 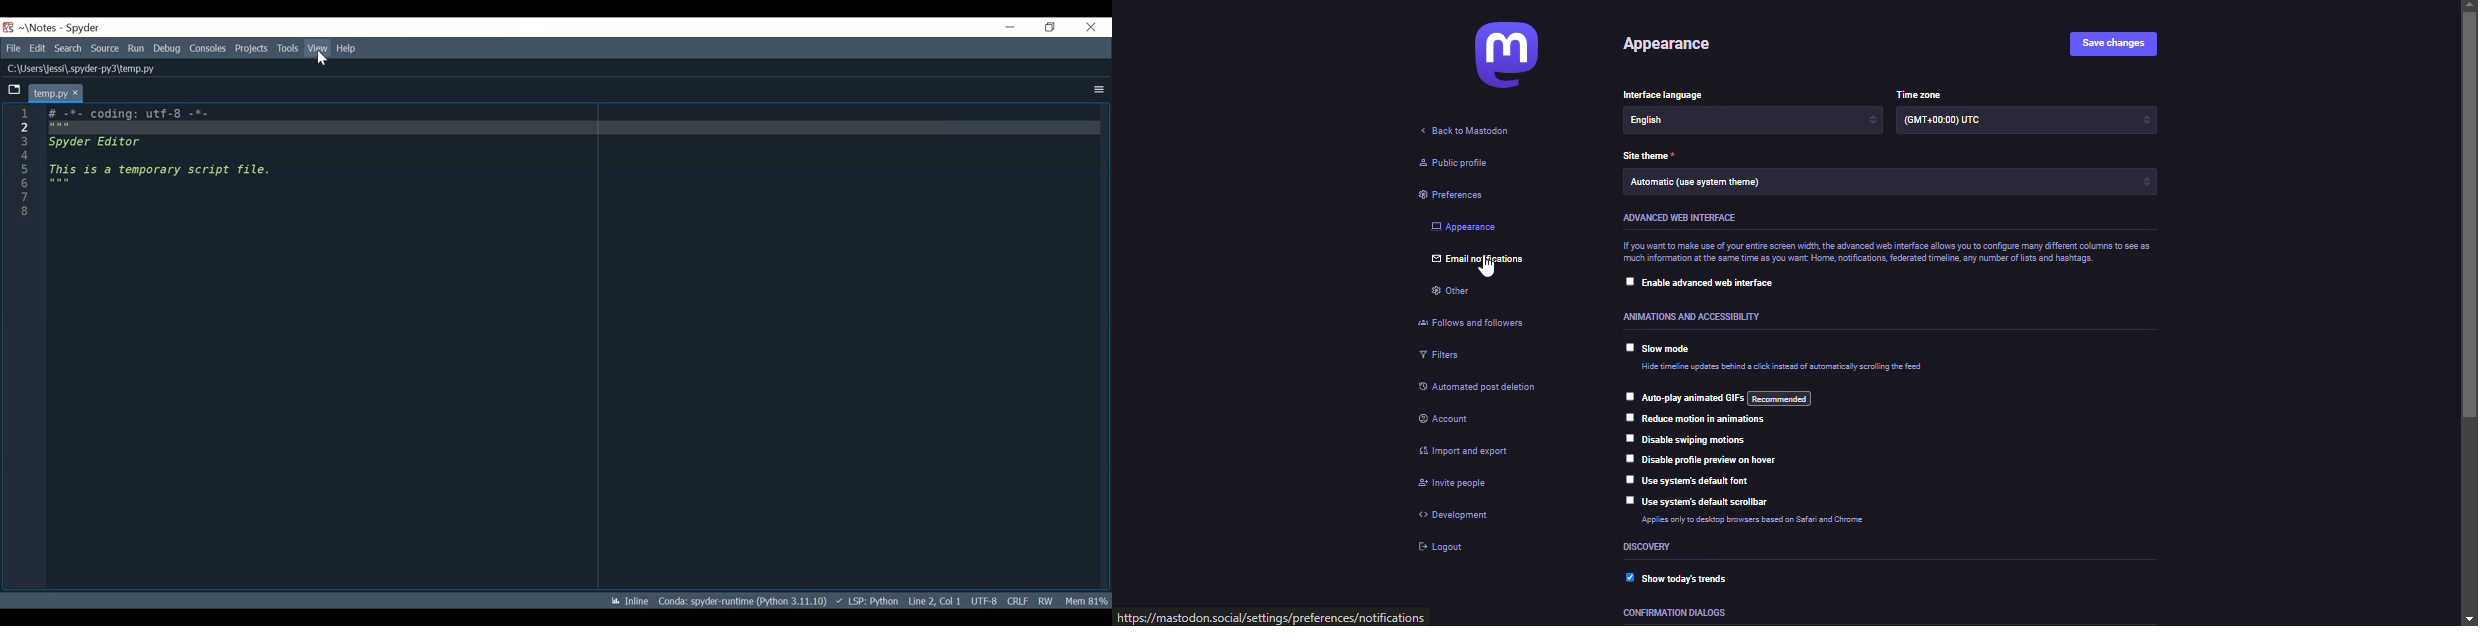 I want to click on appearance, so click(x=1669, y=47).